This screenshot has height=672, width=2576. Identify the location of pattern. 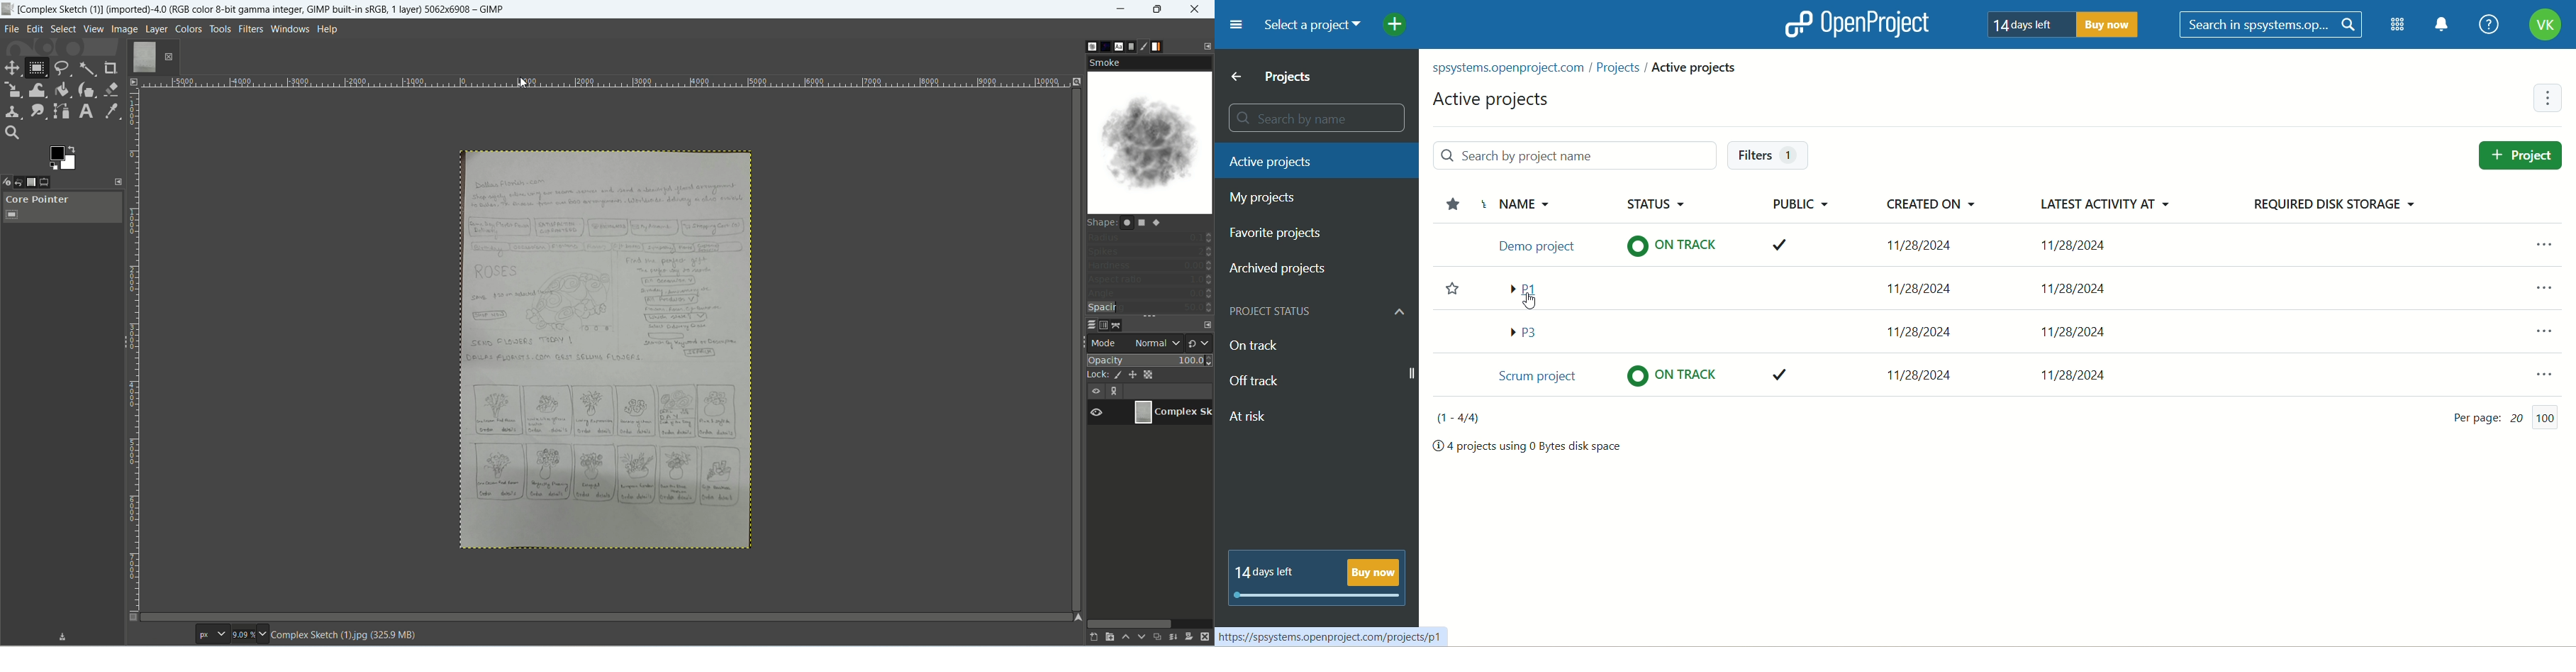
(1104, 46).